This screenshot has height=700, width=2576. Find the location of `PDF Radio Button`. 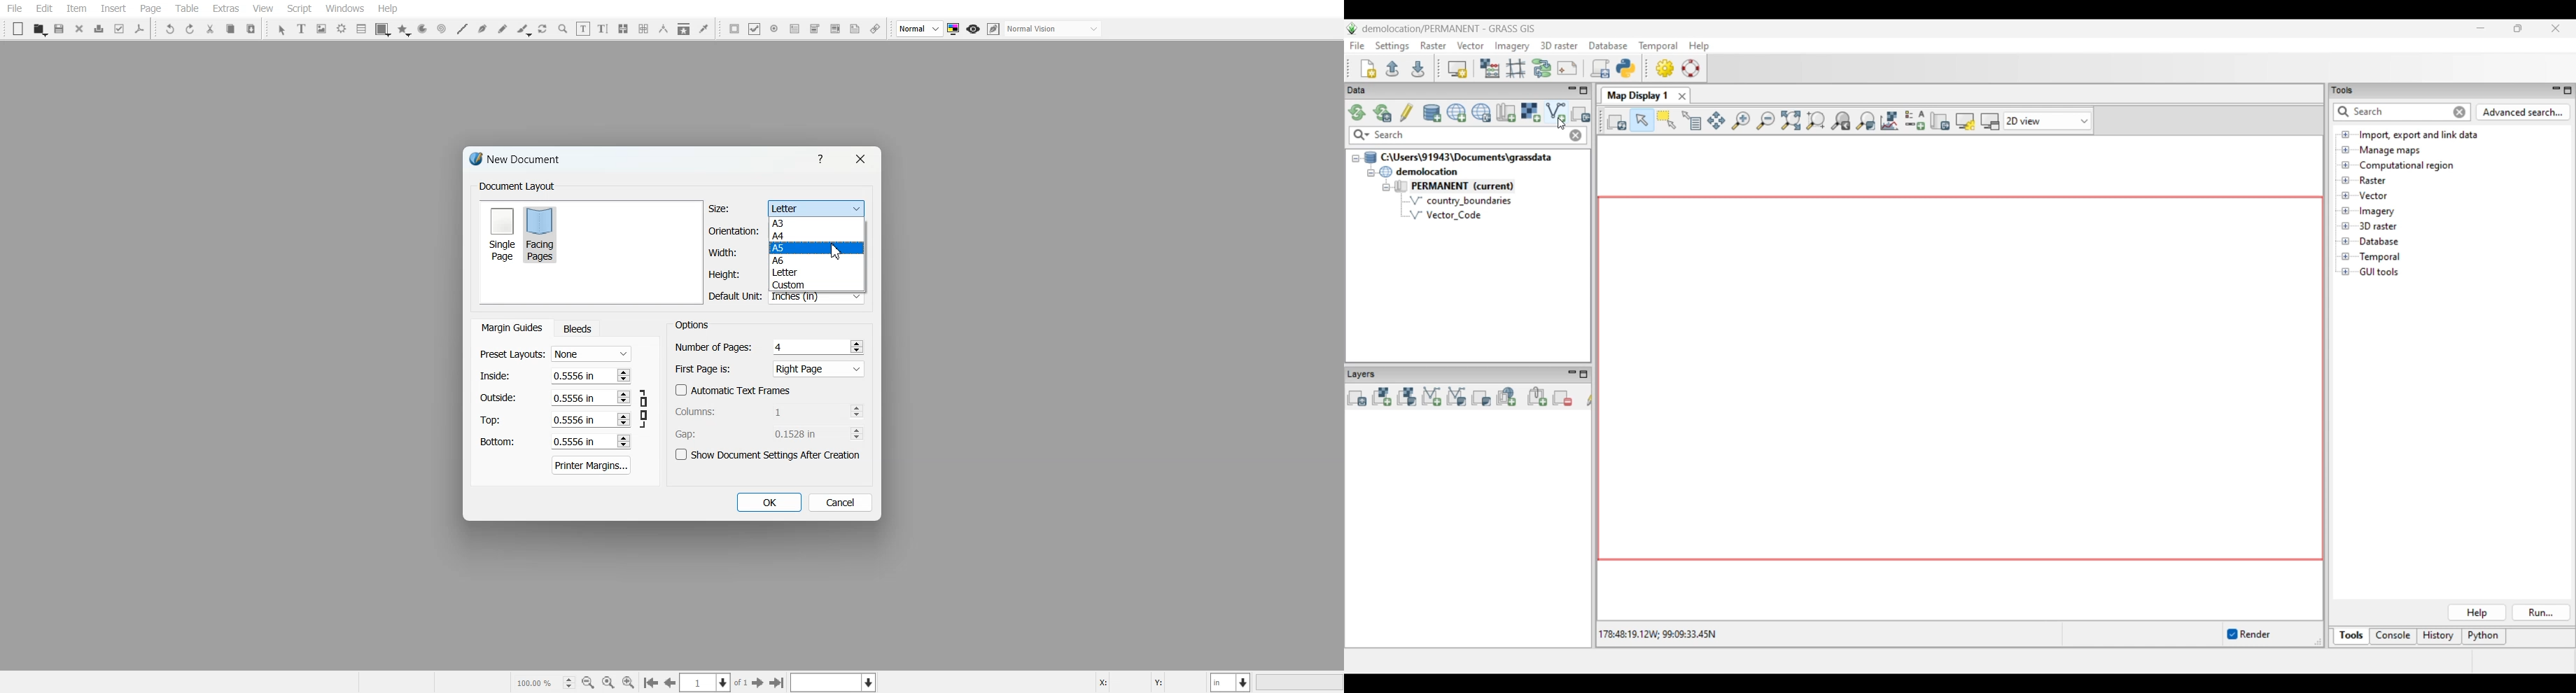

PDF Radio Button is located at coordinates (774, 29).